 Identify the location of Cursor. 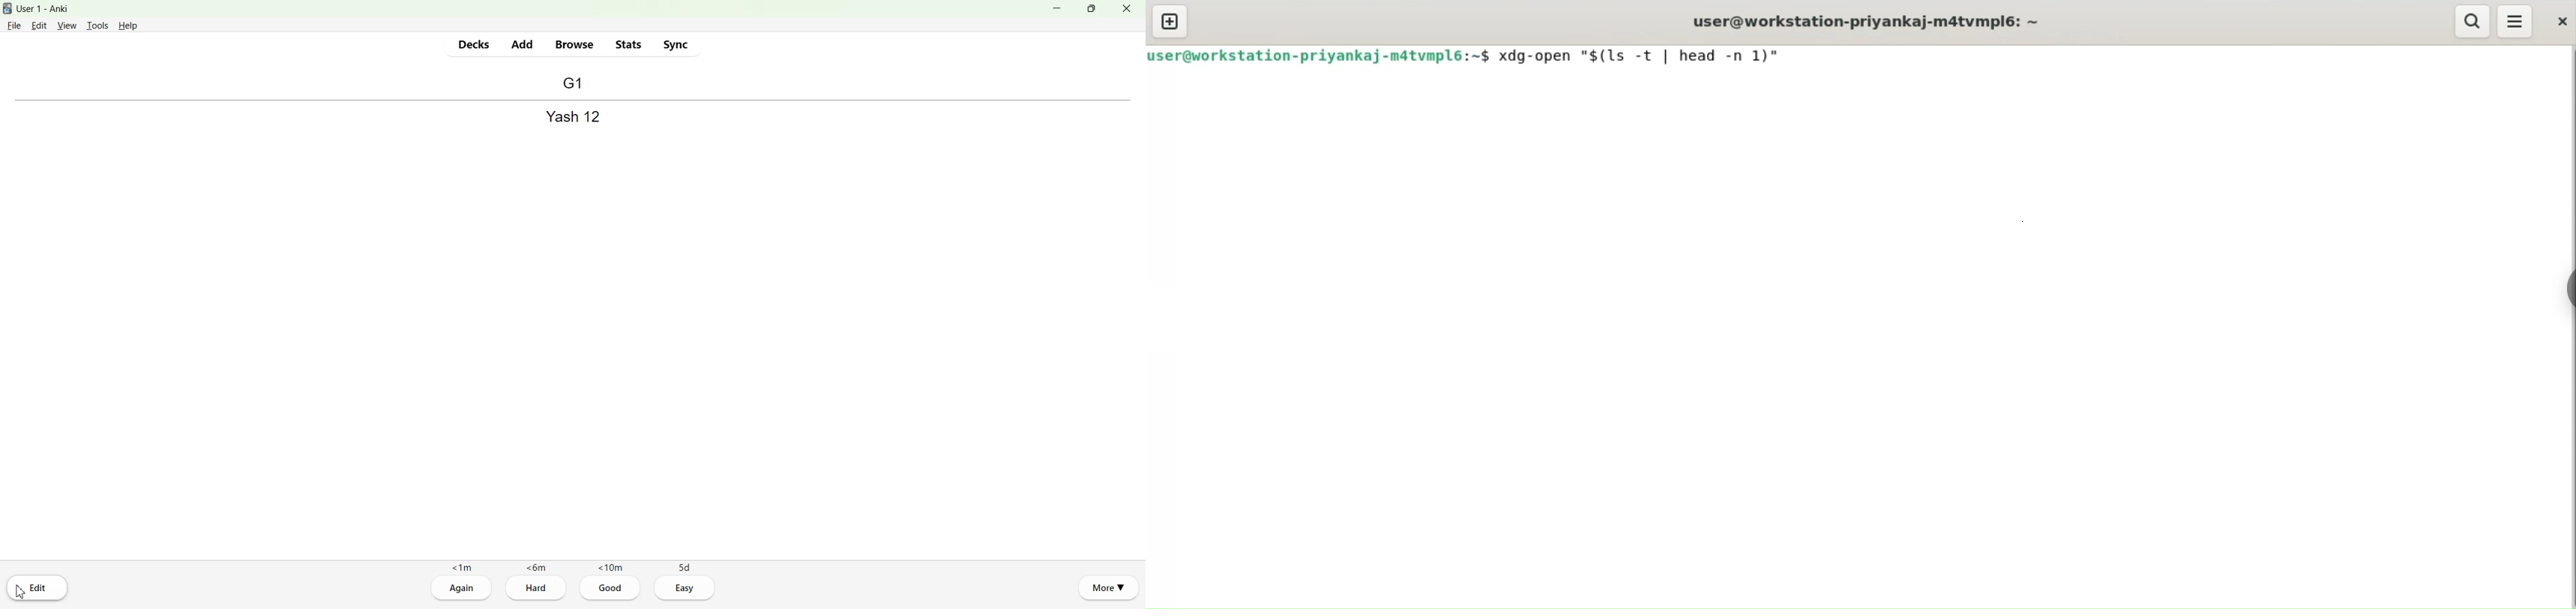
(20, 591).